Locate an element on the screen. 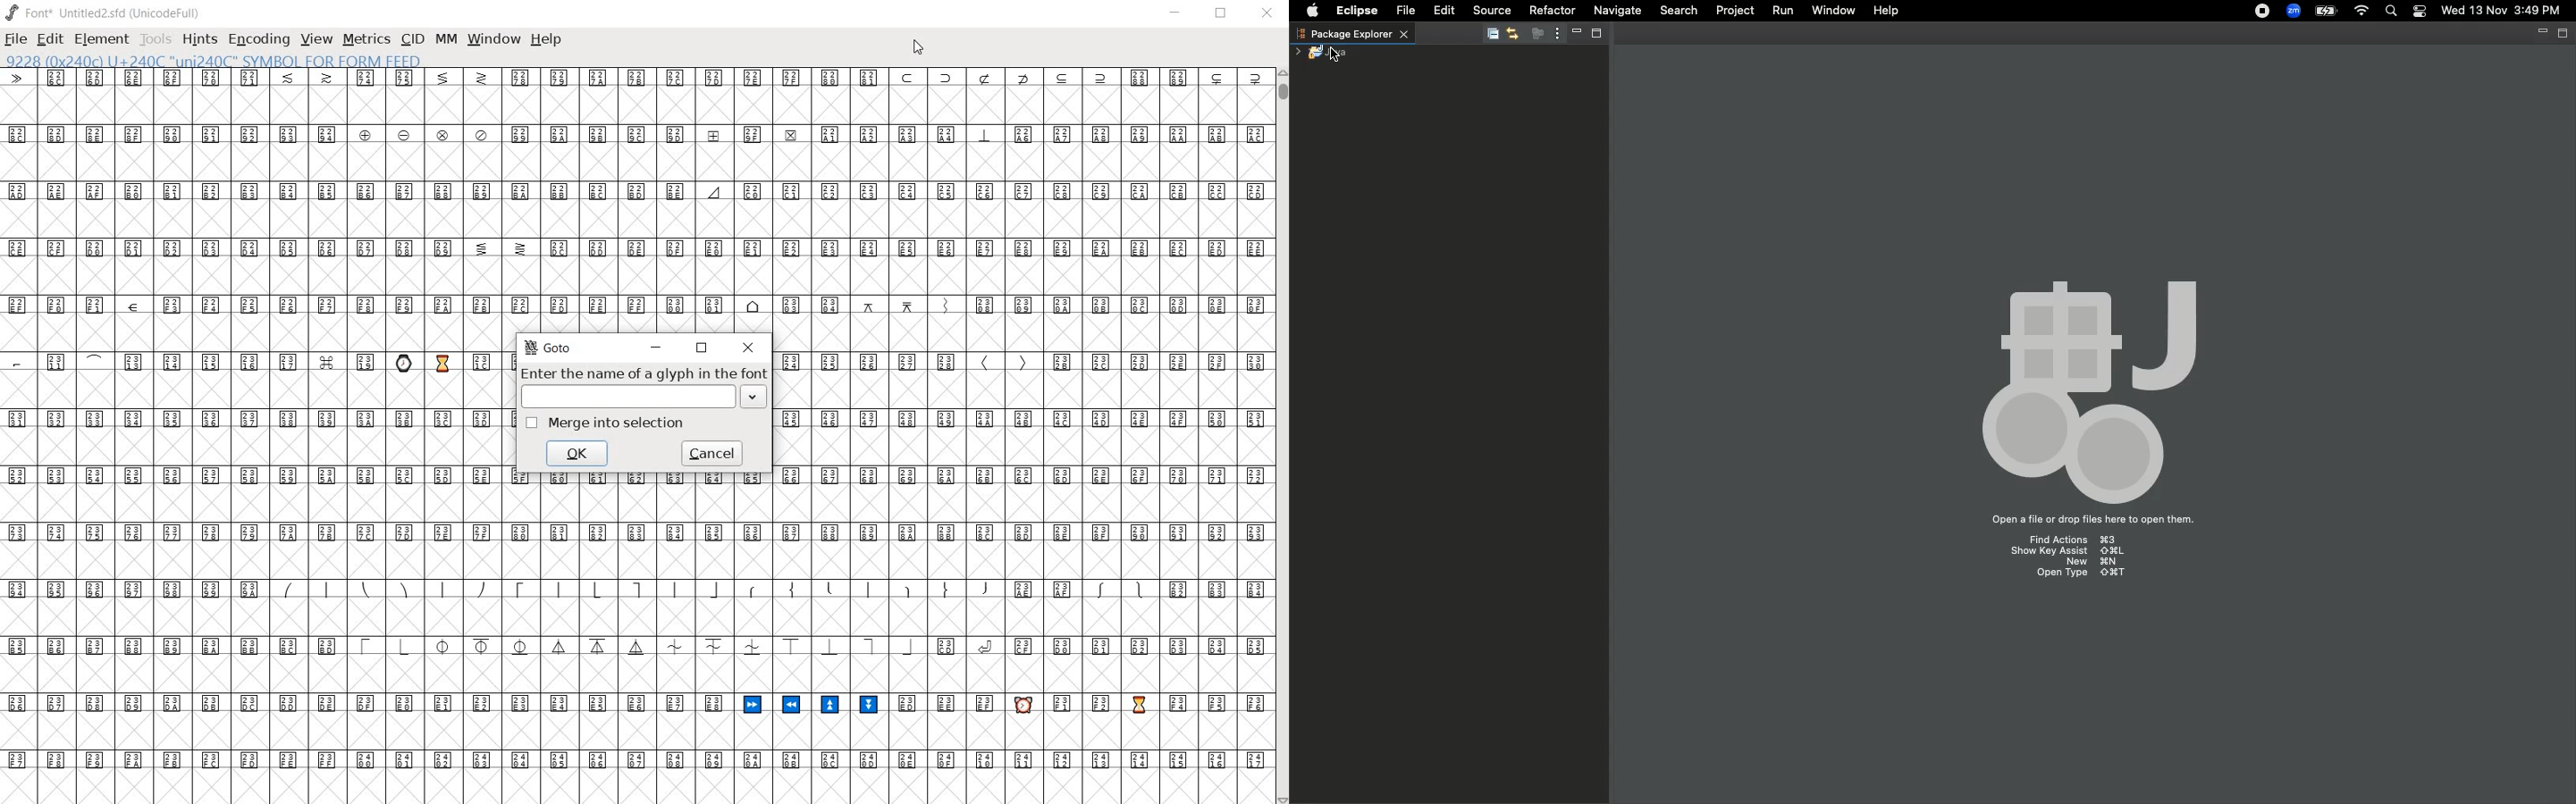 The height and width of the screenshot is (812, 2576). Find action ⌘3 Show Key assist ⇧⌘L New ⌘N Open Type ⇧⌘T is located at coordinates (2070, 559).